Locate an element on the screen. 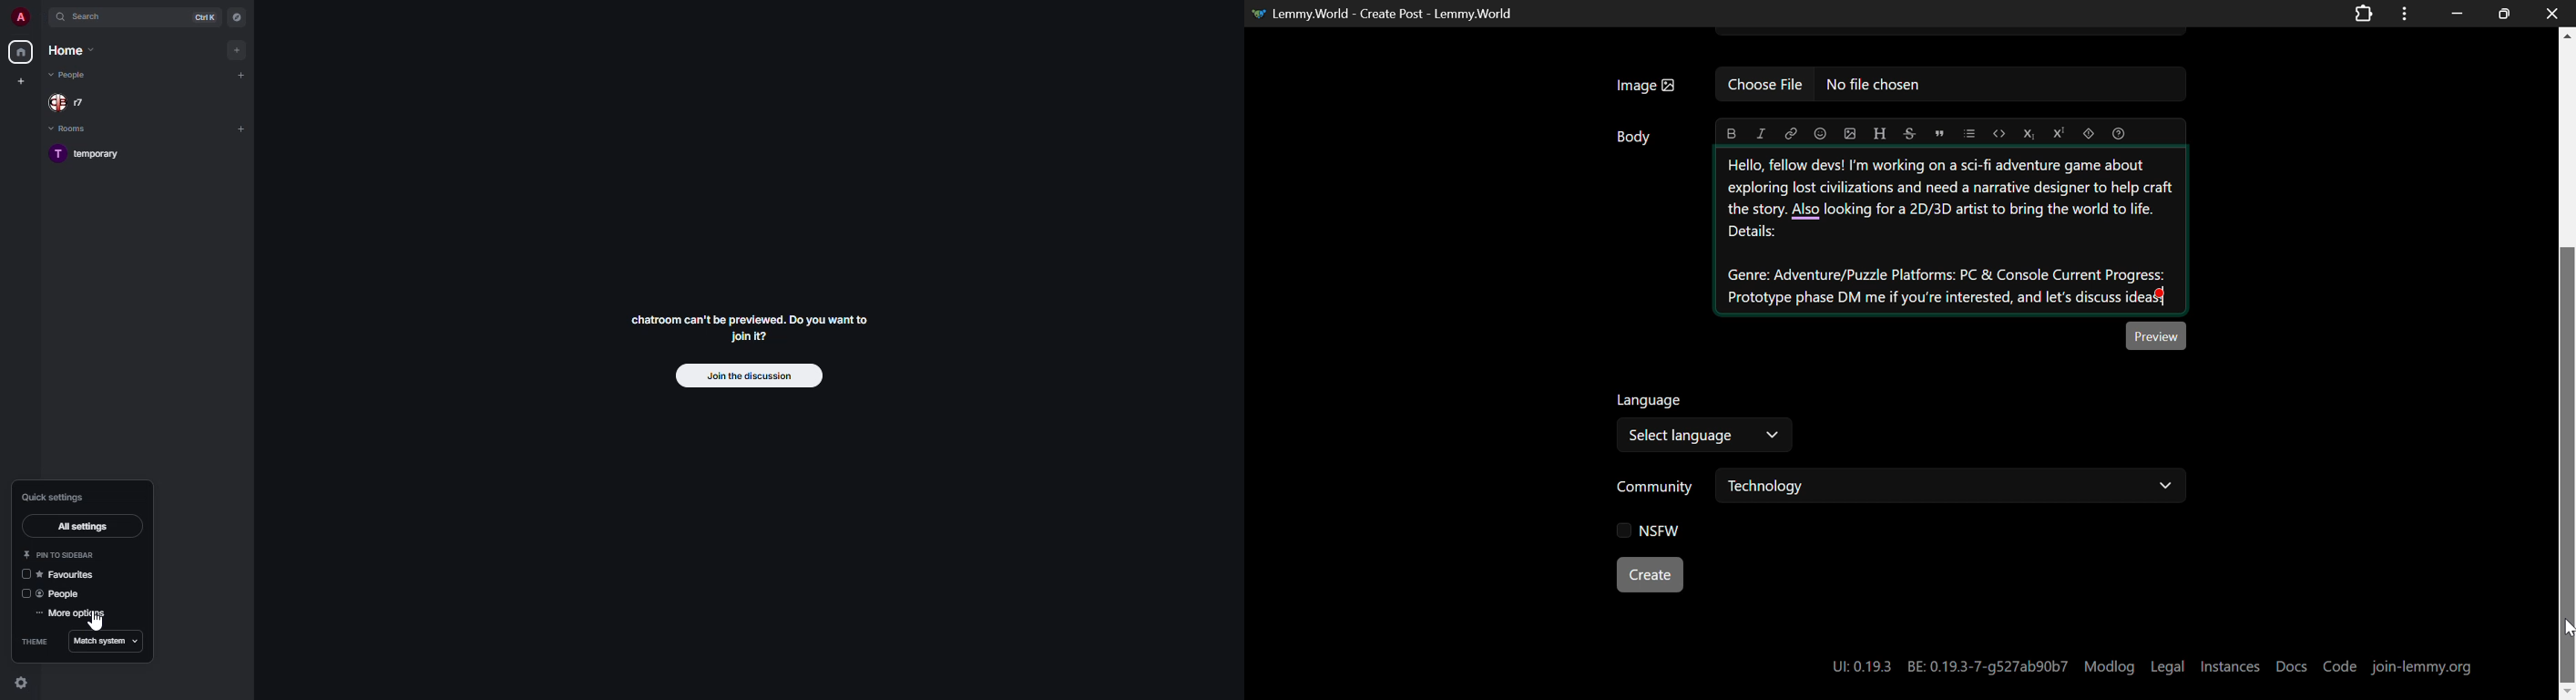  Instances is located at coordinates (2233, 664).